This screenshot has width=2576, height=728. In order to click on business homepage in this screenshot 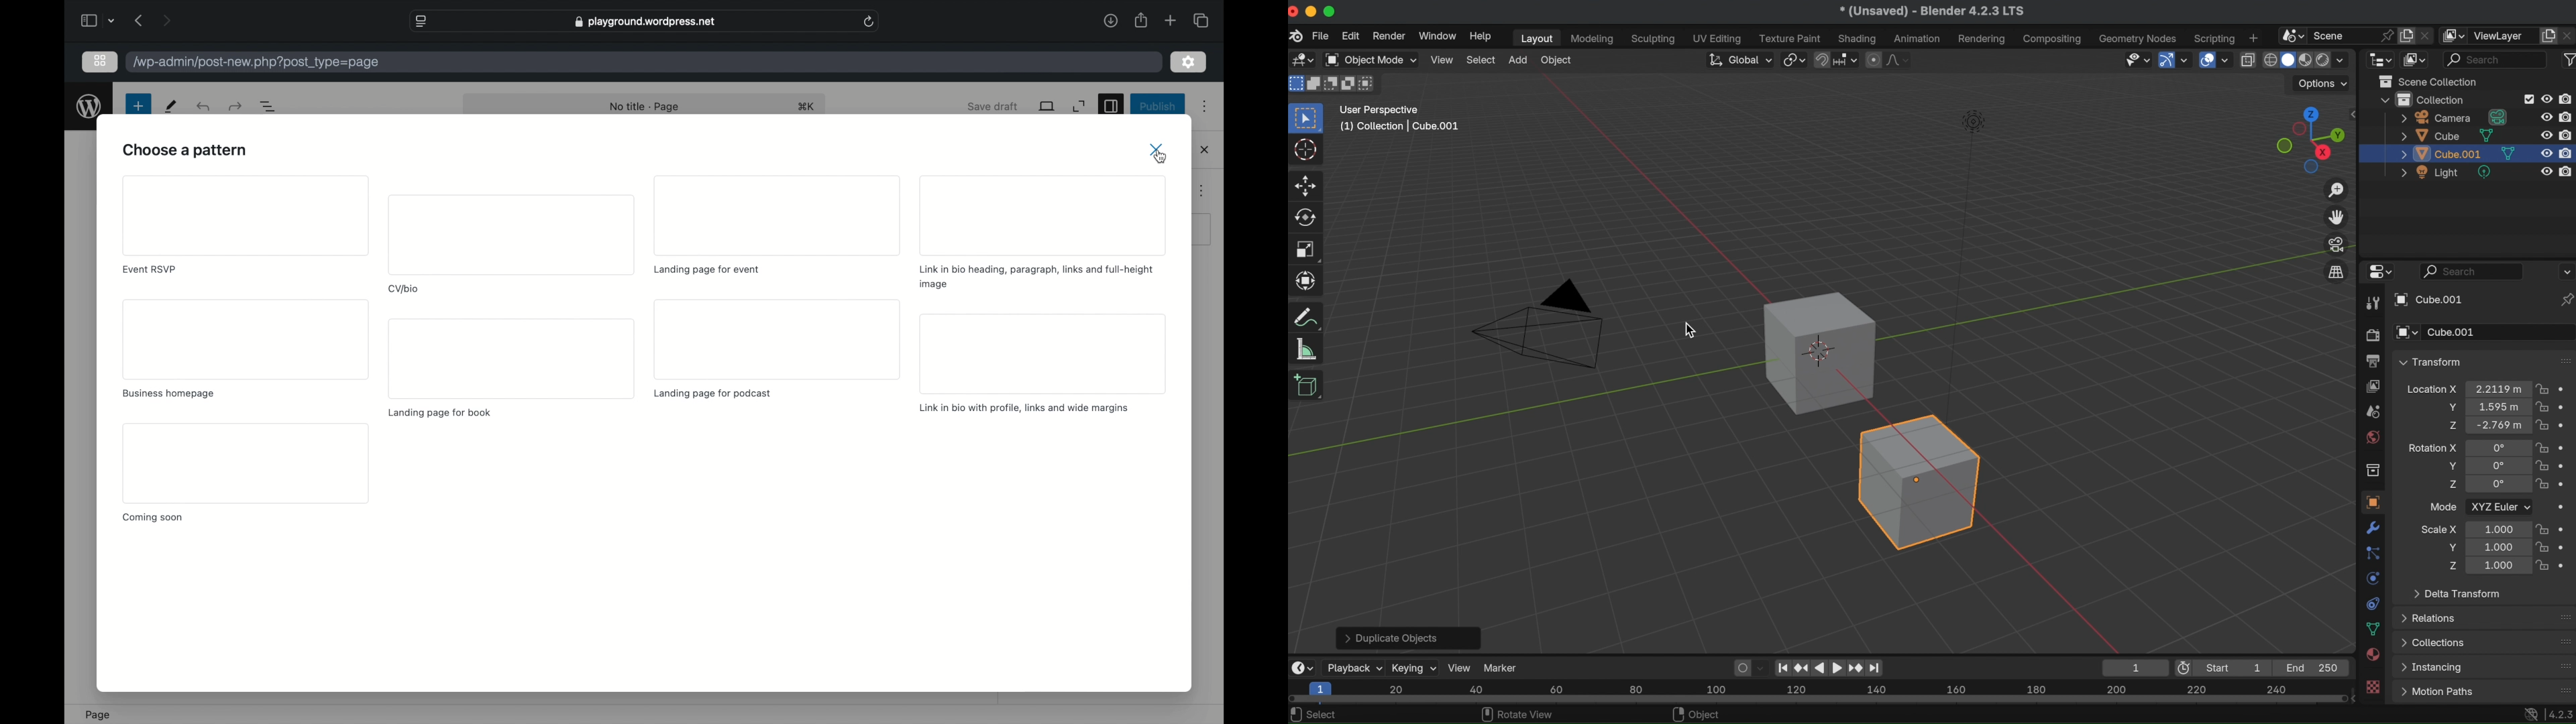, I will do `click(169, 394)`.